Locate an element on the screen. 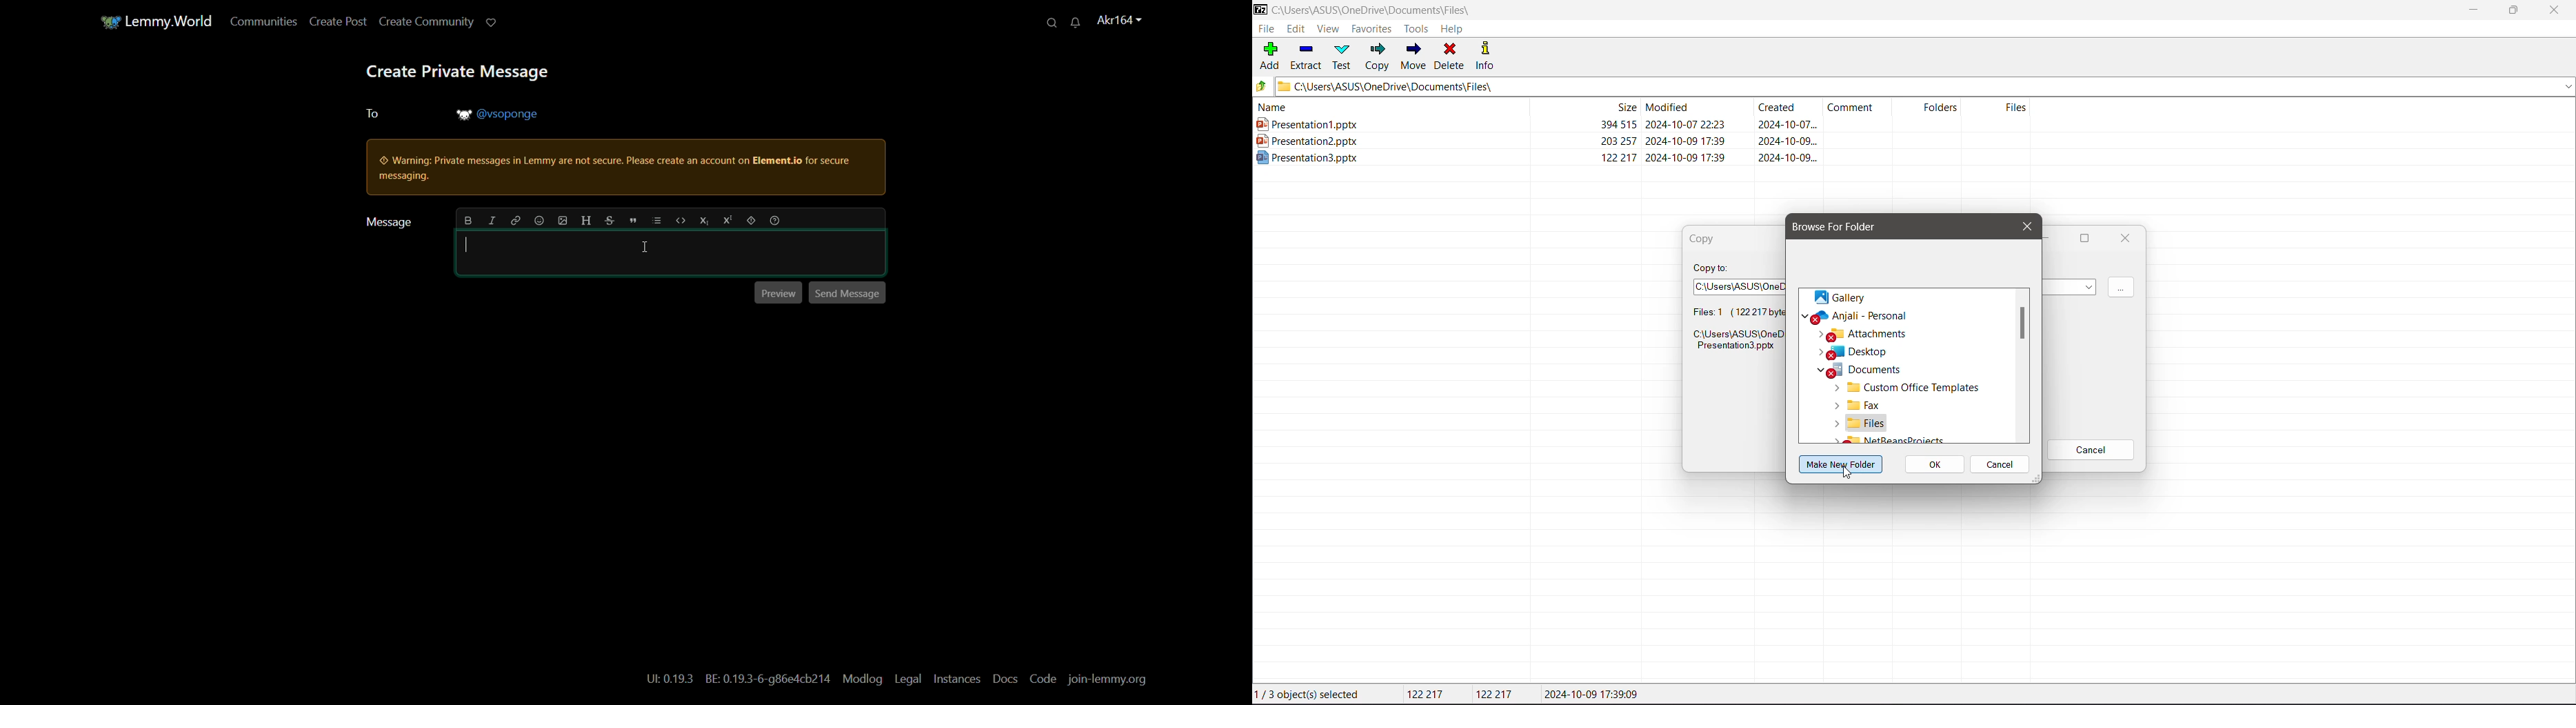 The image size is (2576, 728). Current Folder Path is located at coordinates (1381, 8).